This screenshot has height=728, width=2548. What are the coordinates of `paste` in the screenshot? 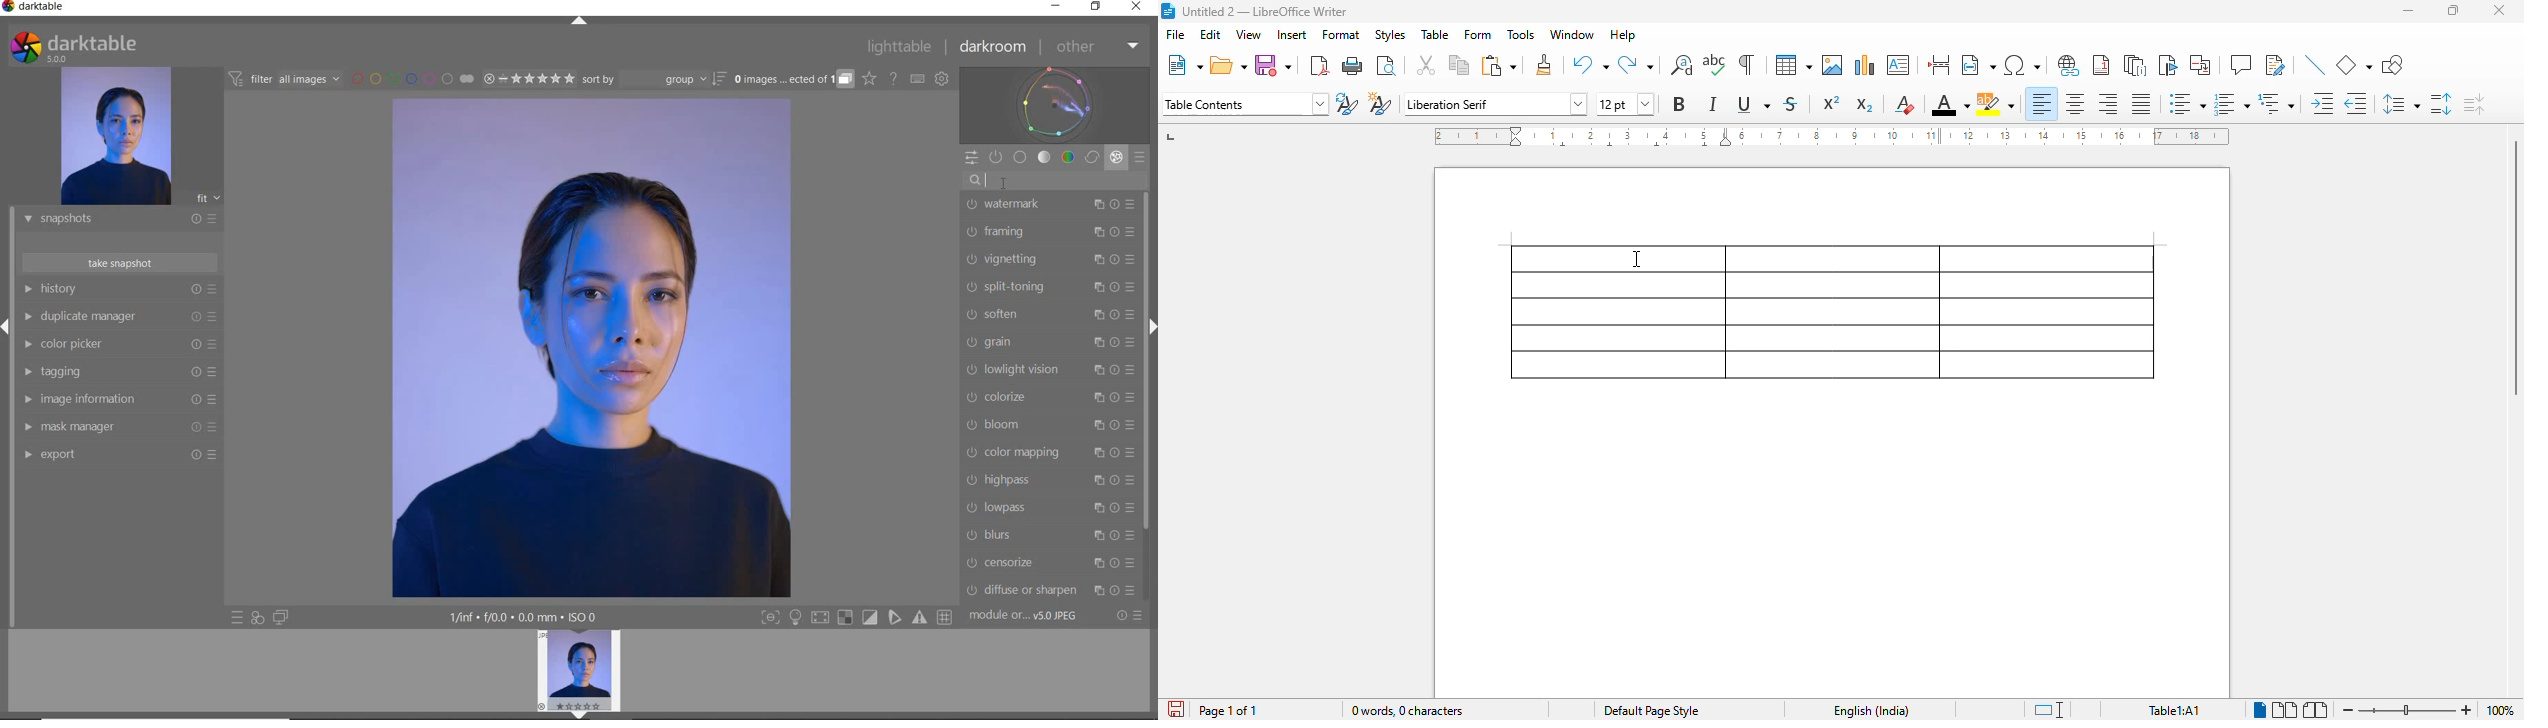 It's located at (1500, 65).